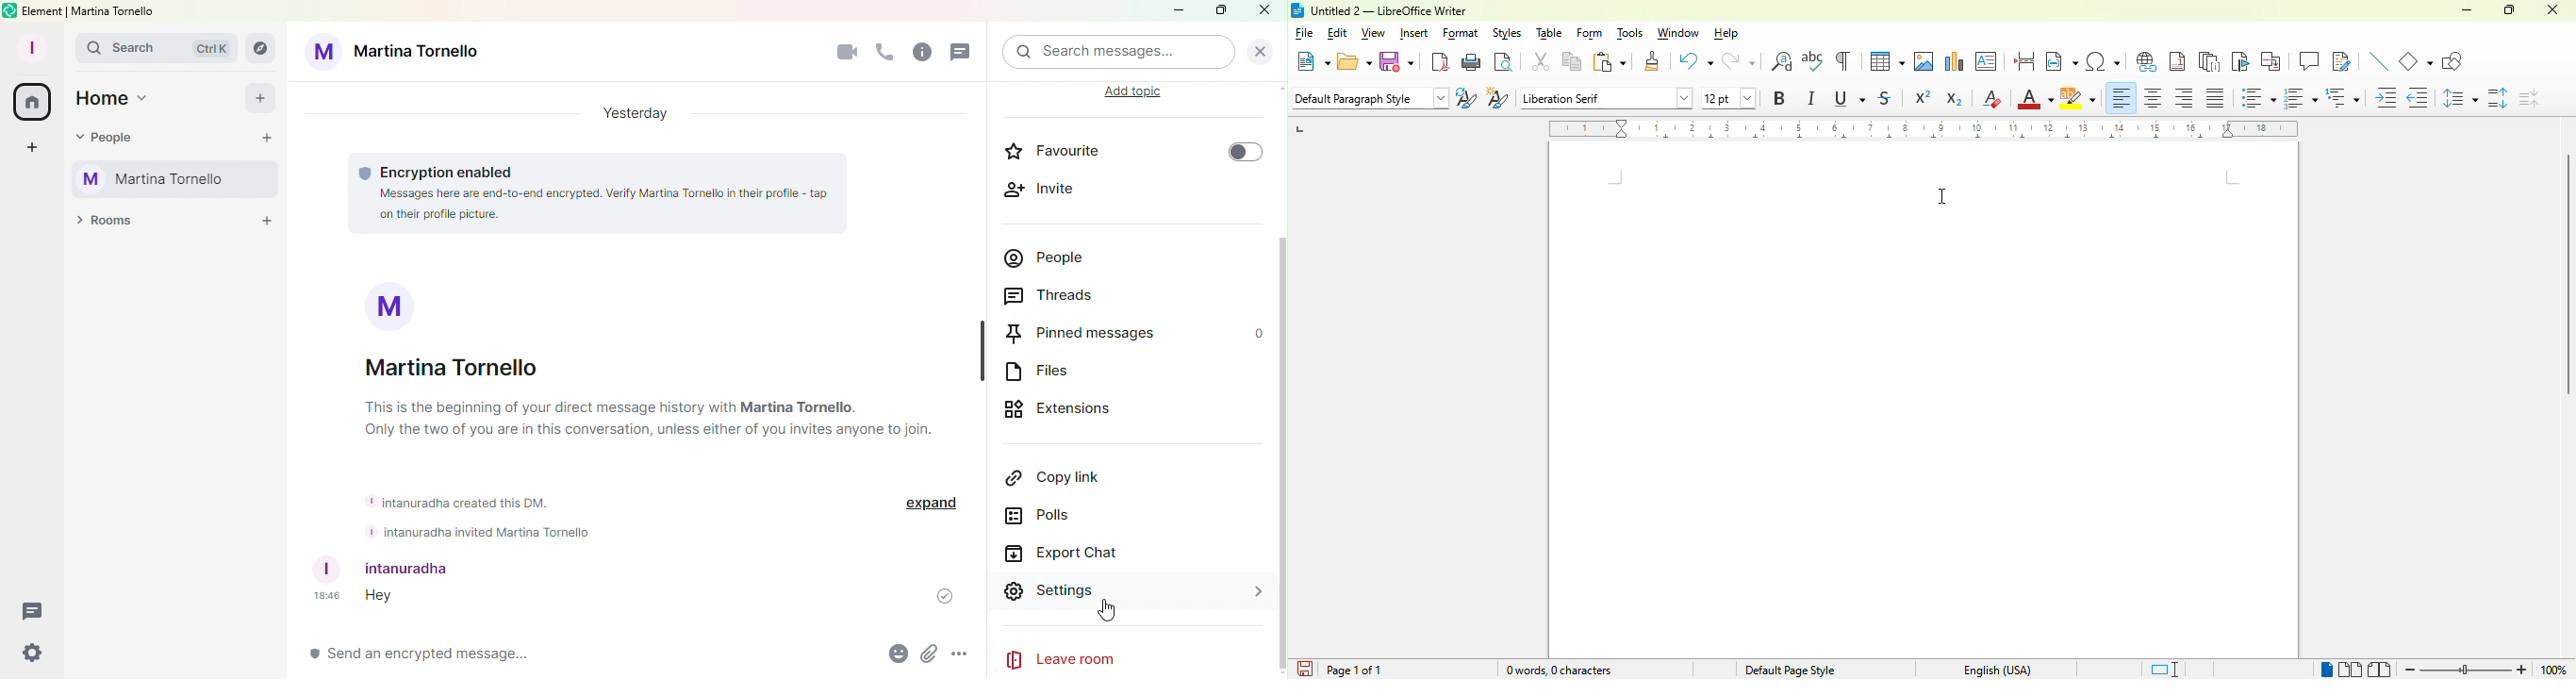 This screenshot has width=2576, height=700. What do you see at coordinates (1115, 516) in the screenshot?
I see `Polls` at bounding box center [1115, 516].